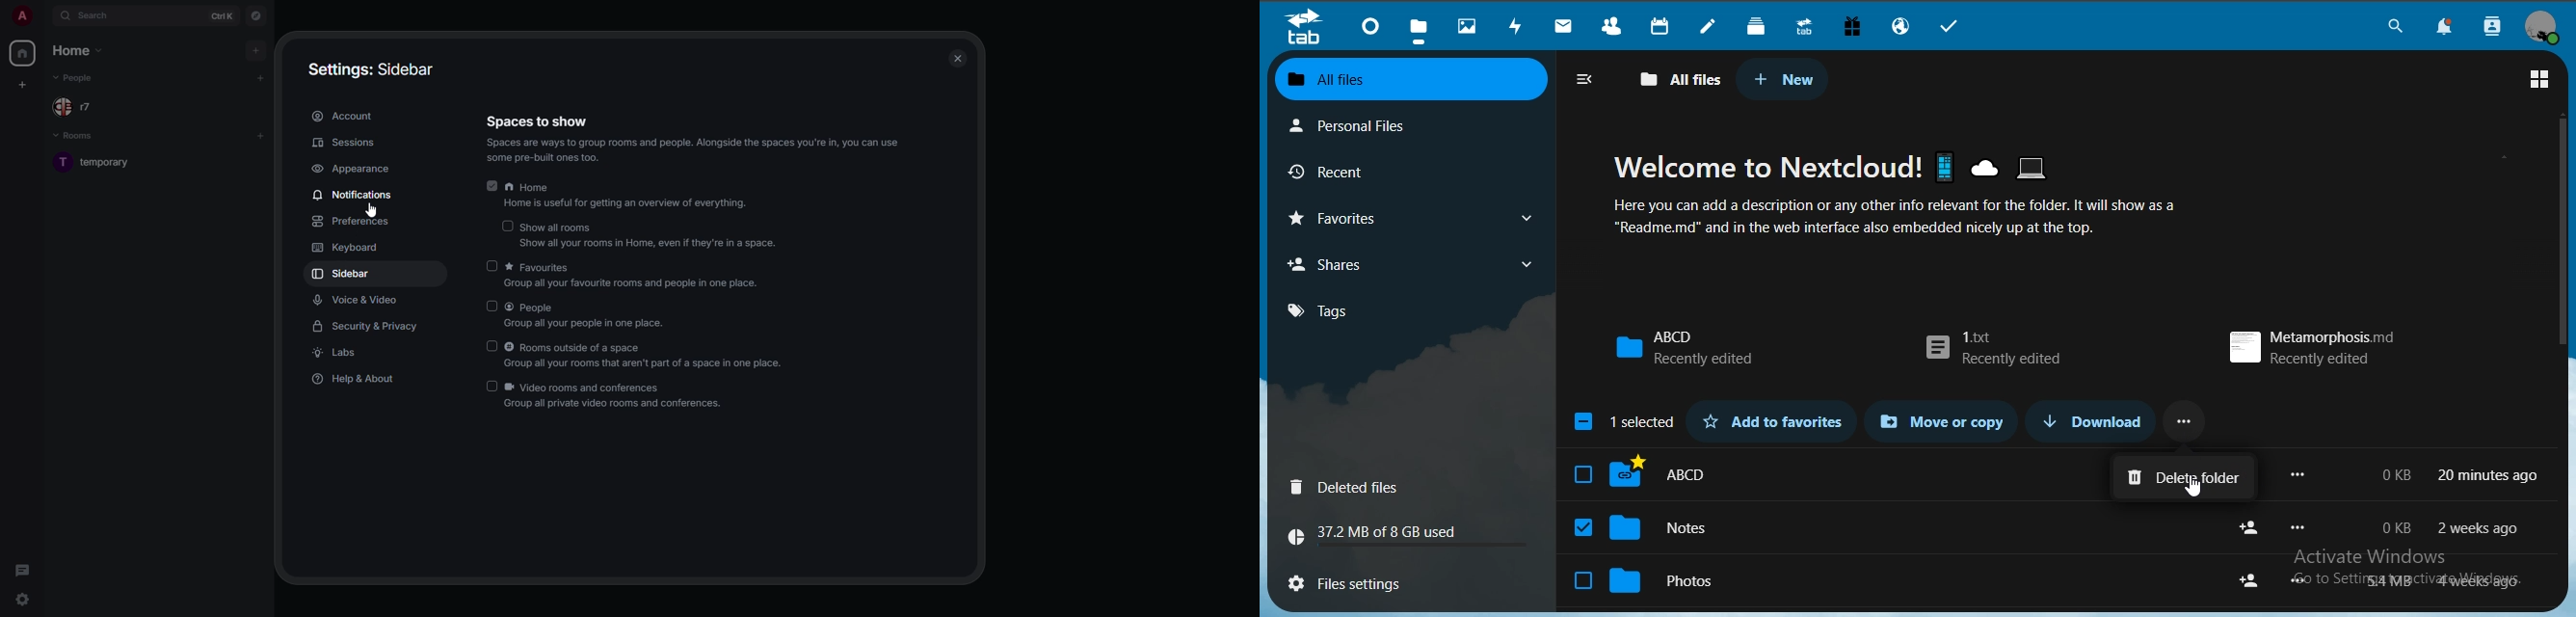 The width and height of the screenshot is (2576, 644). What do you see at coordinates (1760, 26) in the screenshot?
I see `deck` at bounding box center [1760, 26].